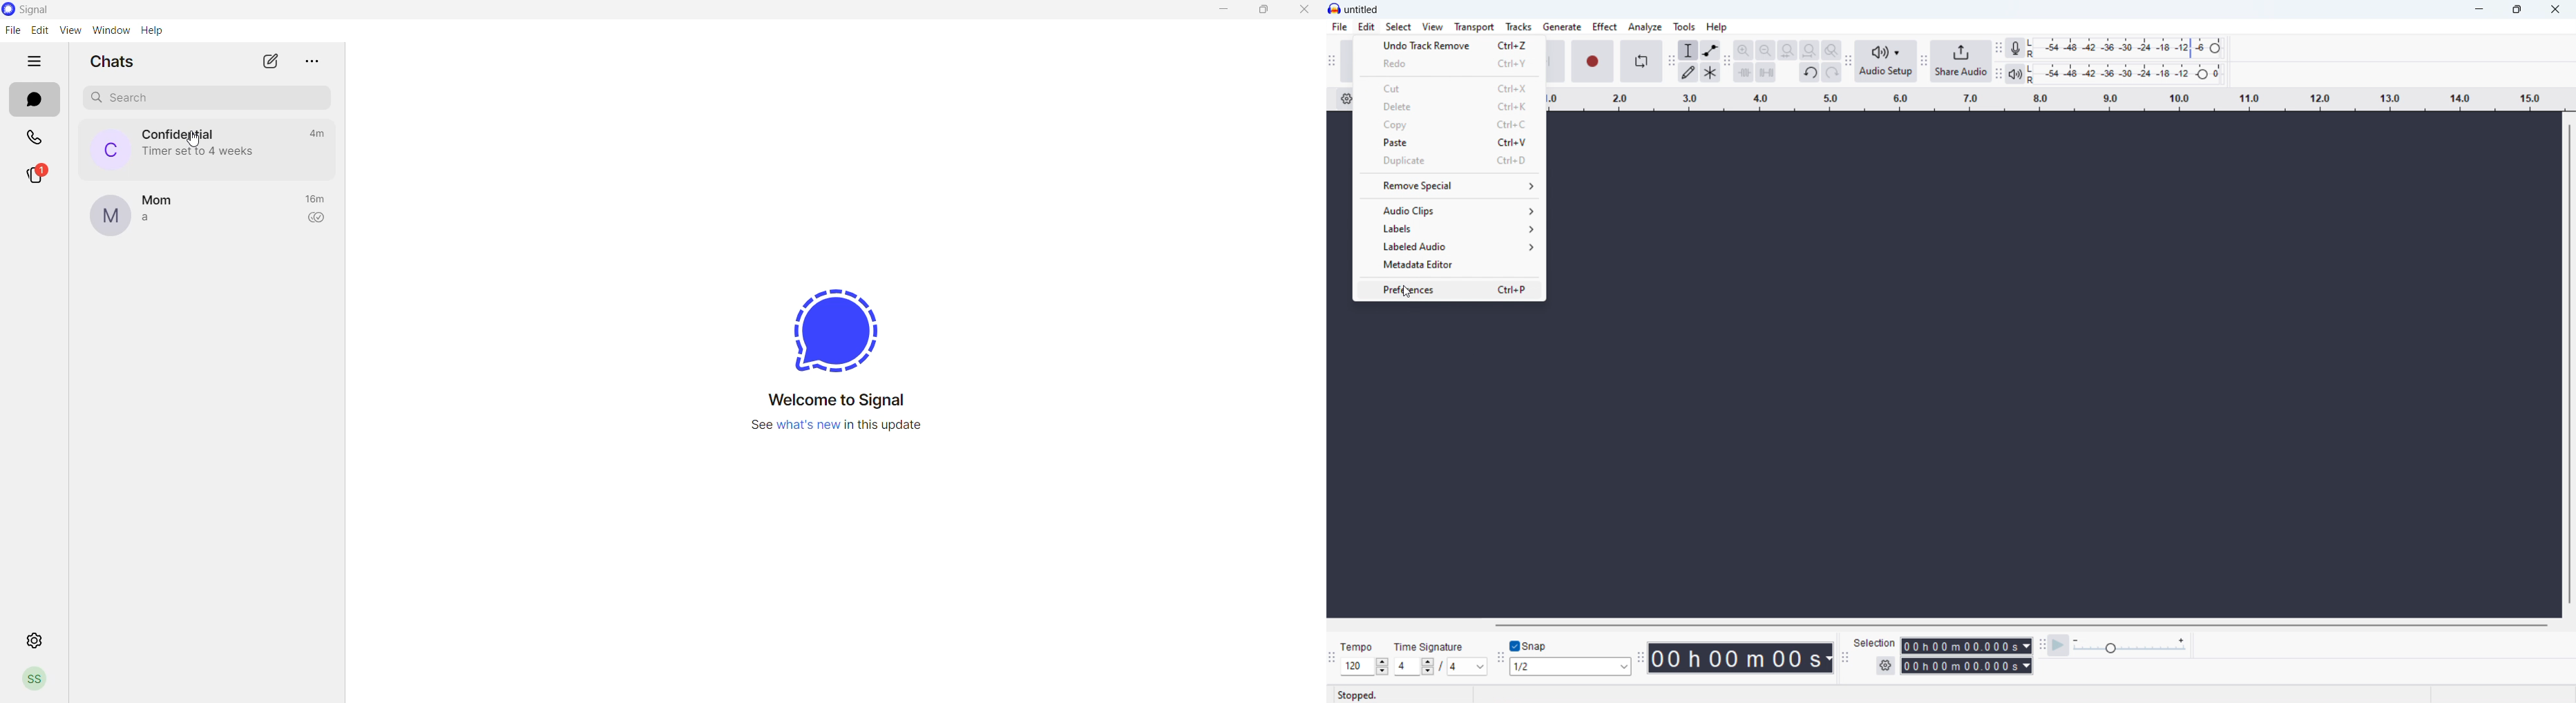 This screenshot has width=2576, height=728. Describe the element at coordinates (1717, 27) in the screenshot. I see `help` at that location.